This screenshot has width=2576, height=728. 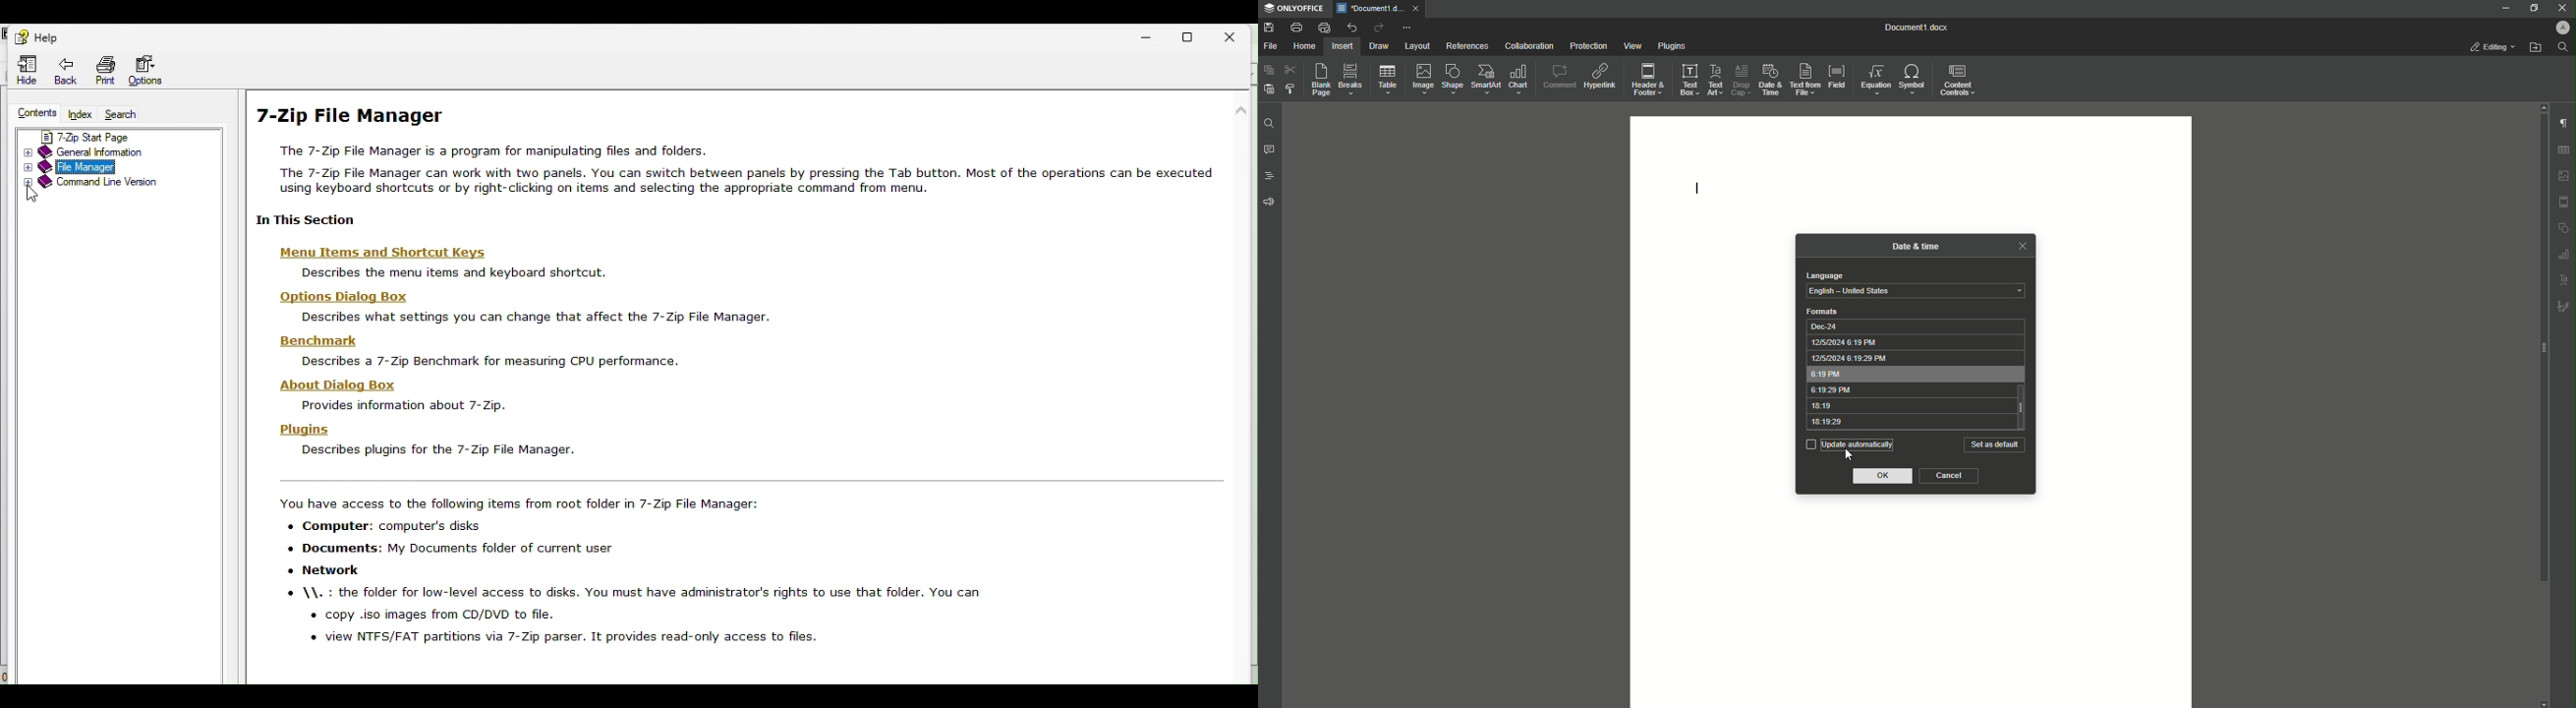 What do you see at coordinates (1272, 46) in the screenshot?
I see `File` at bounding box center [1272, 46].